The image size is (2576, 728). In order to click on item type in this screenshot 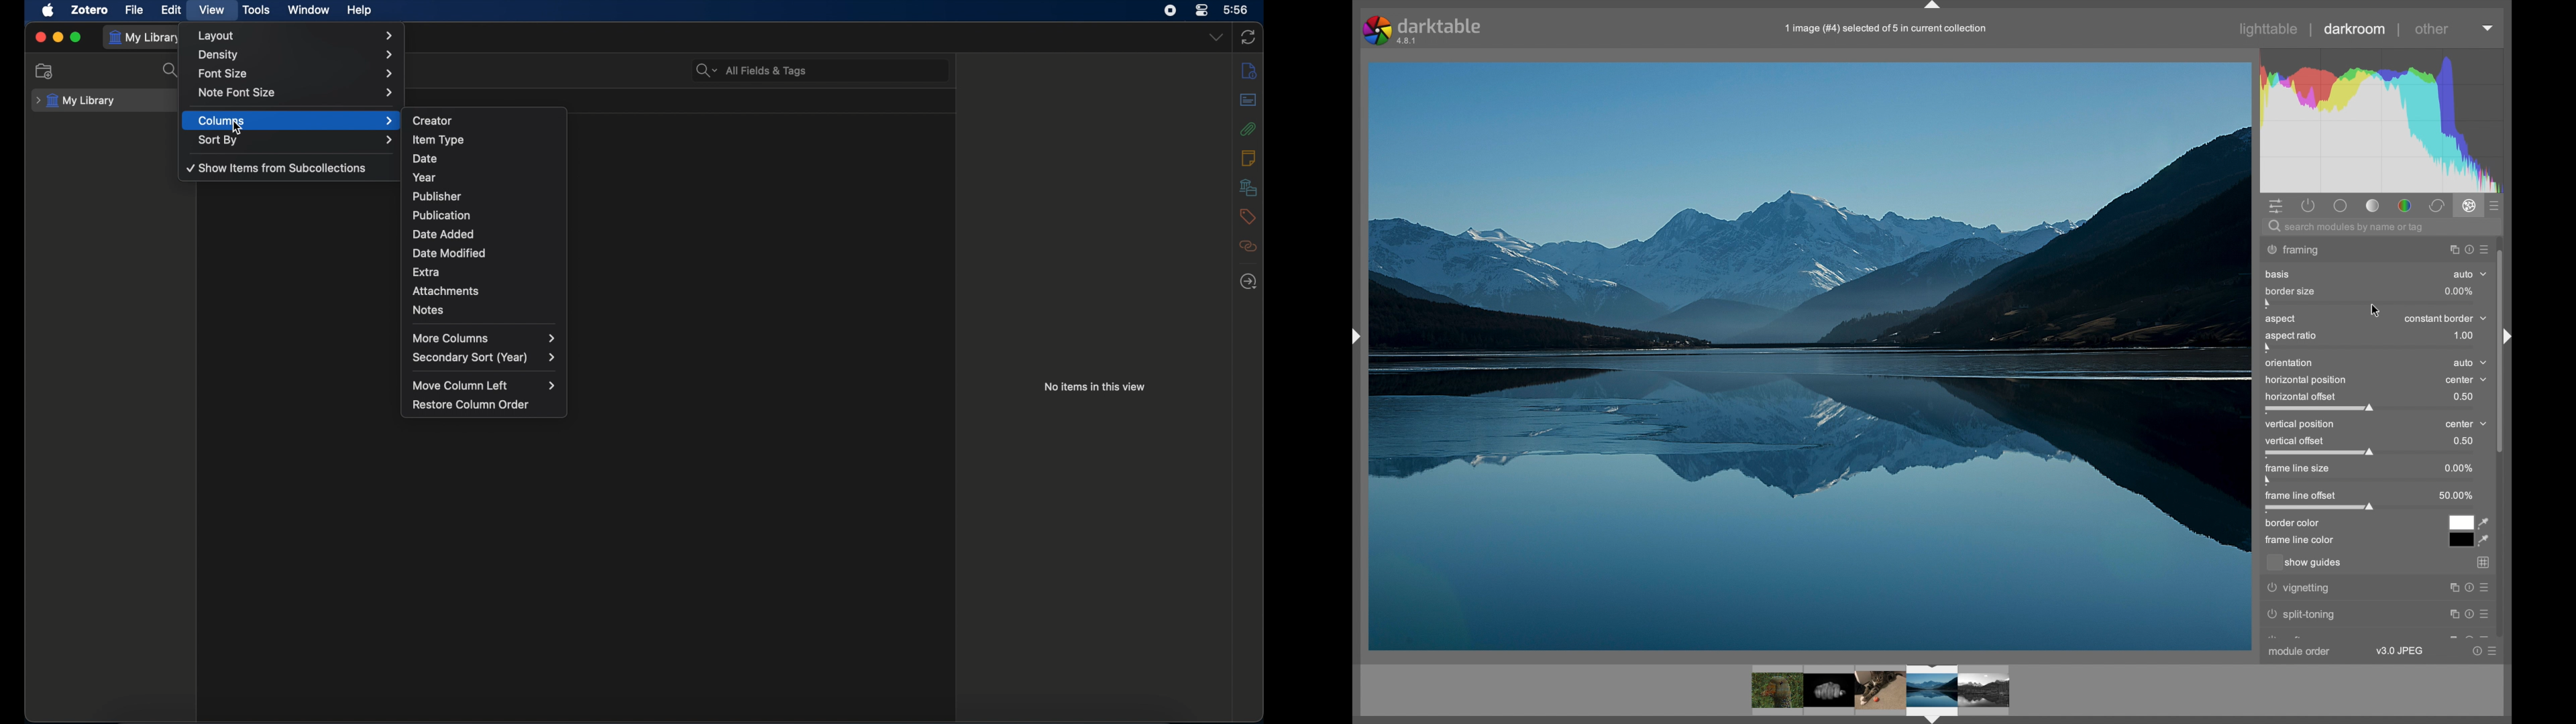, I will do `click(486, 139)`.